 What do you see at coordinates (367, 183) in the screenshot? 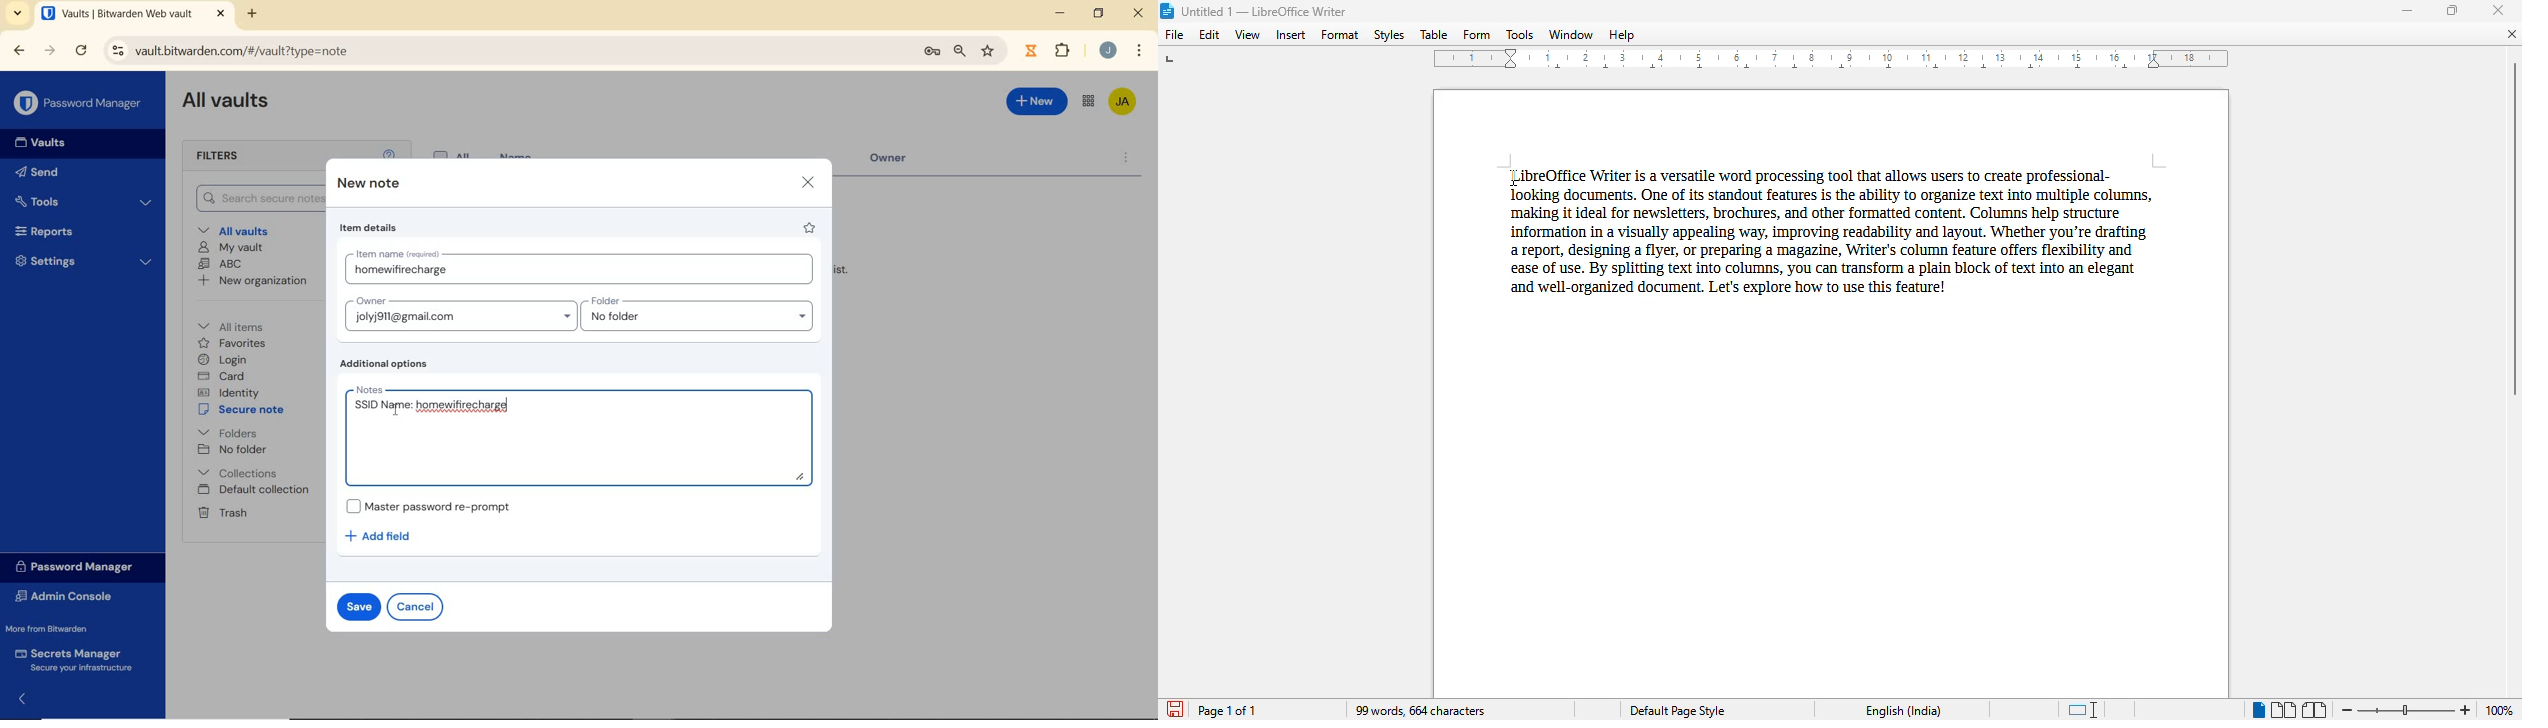
I see `new note` at bounding box center [367, 183].